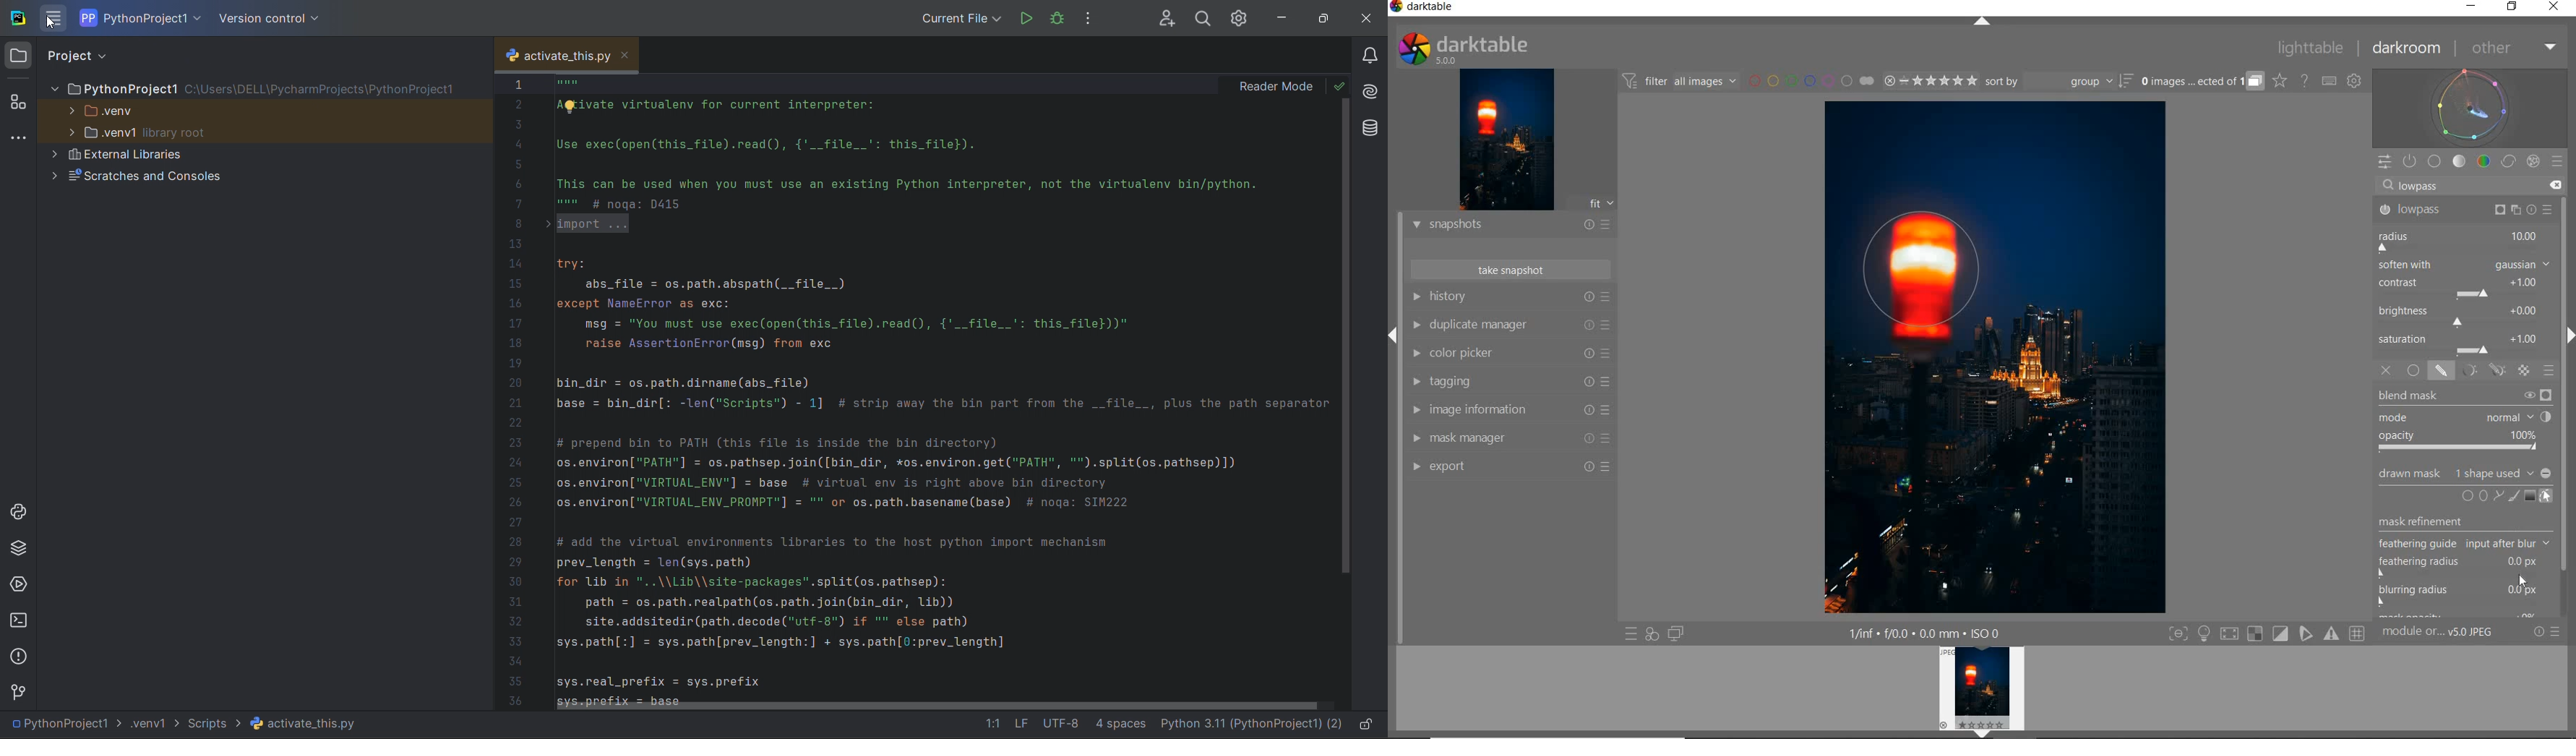 Image resolution: width=2576 pixels, height=756 pixels. Describe the element at coordinates (2472, 107) in the screenshot. I see `WAVEFORM` at that location.